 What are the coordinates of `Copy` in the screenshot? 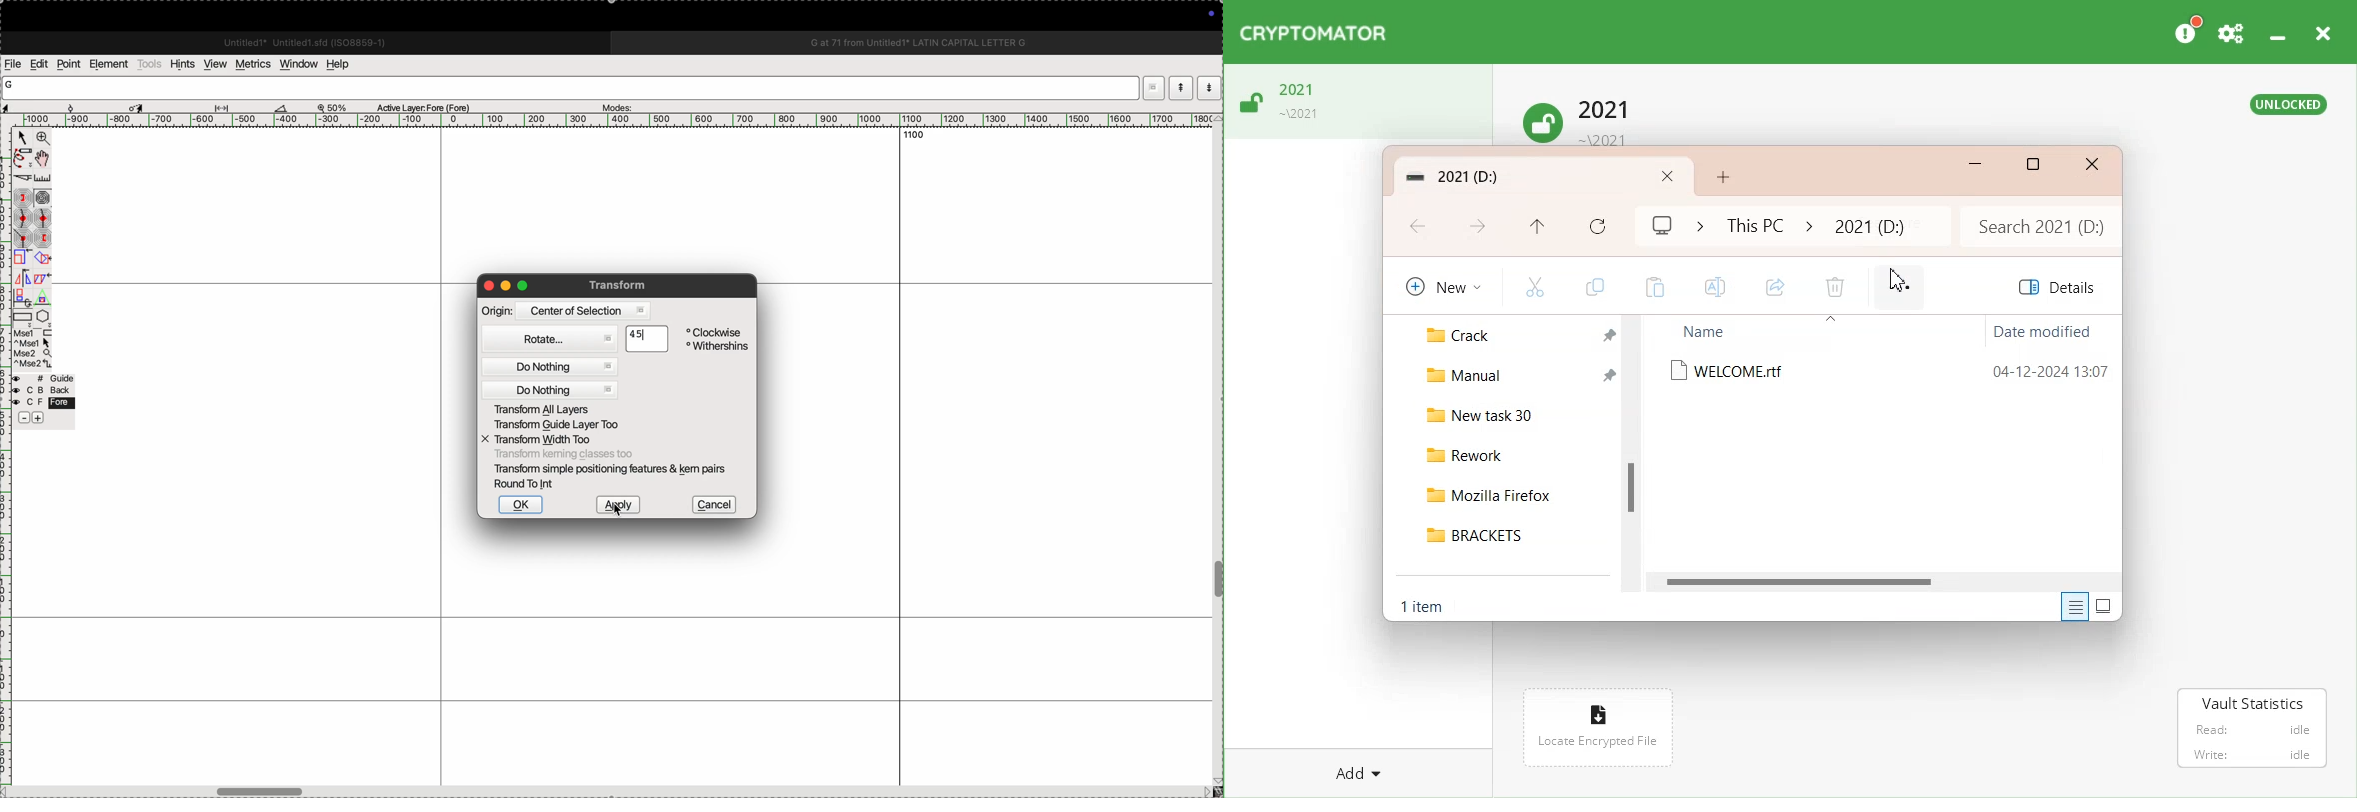 It's located at (1596, 285).